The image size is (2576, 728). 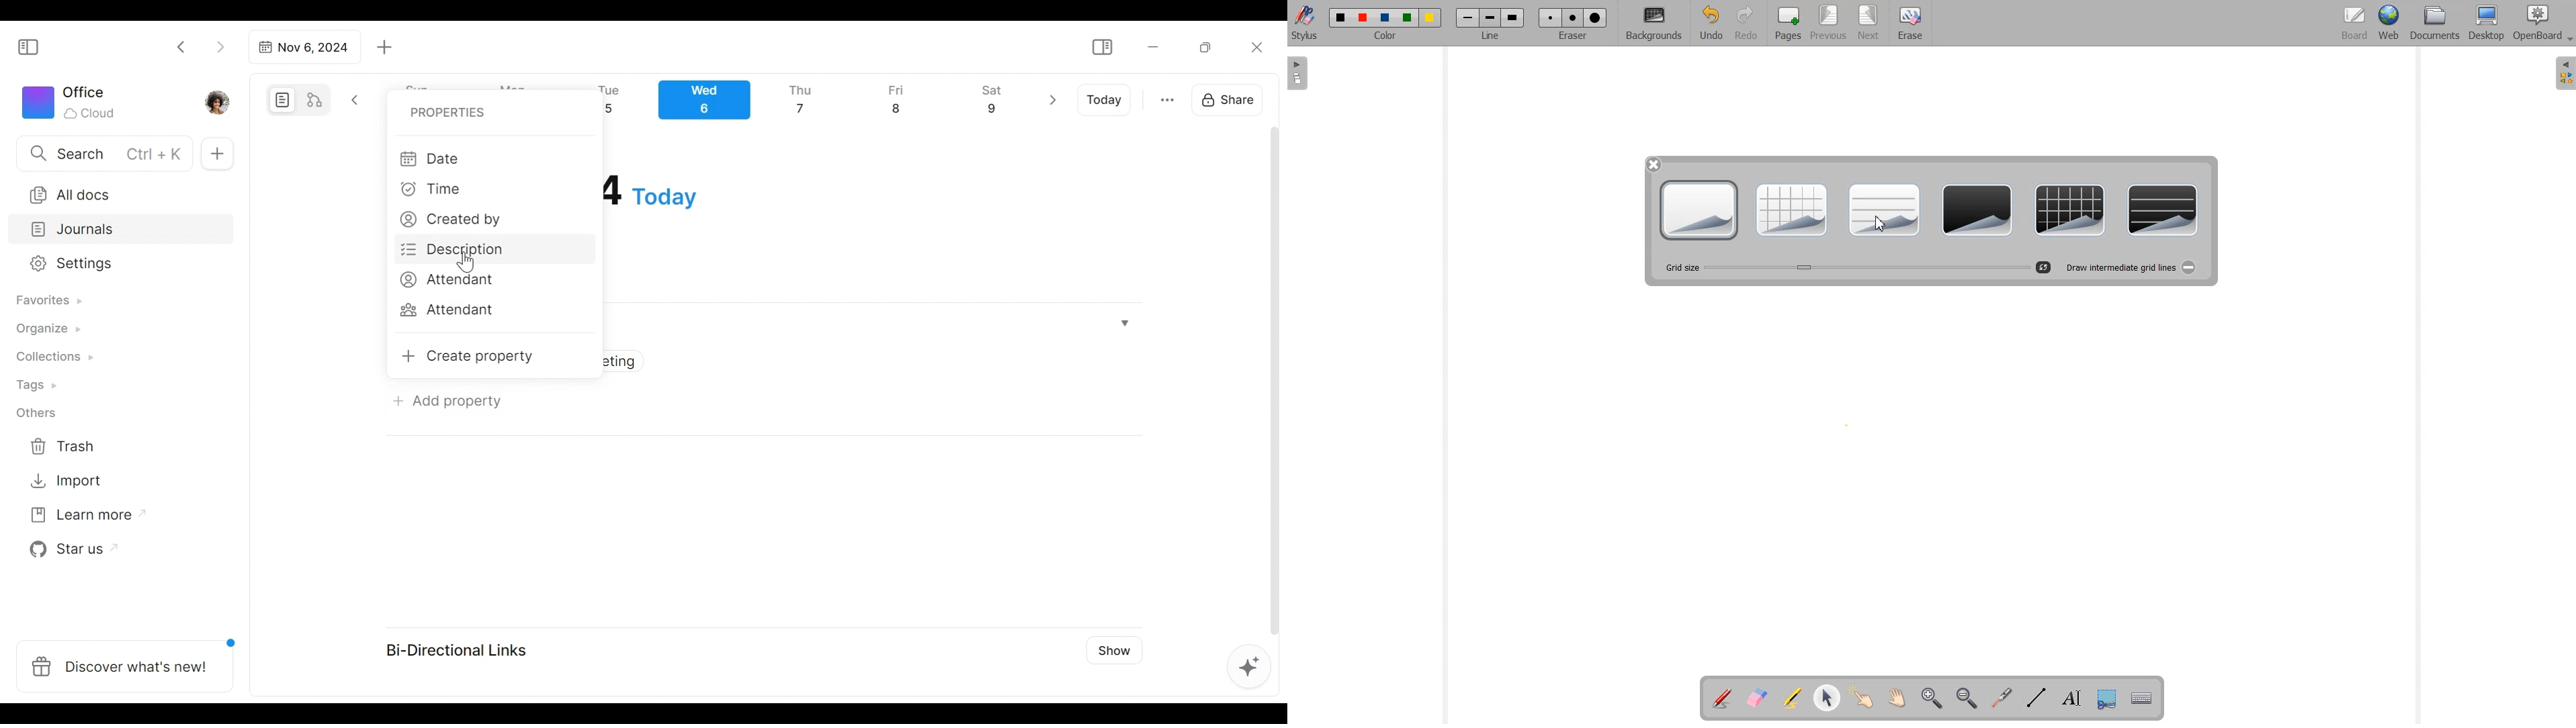 I want to click on Trash, so click(x=64, y=446).